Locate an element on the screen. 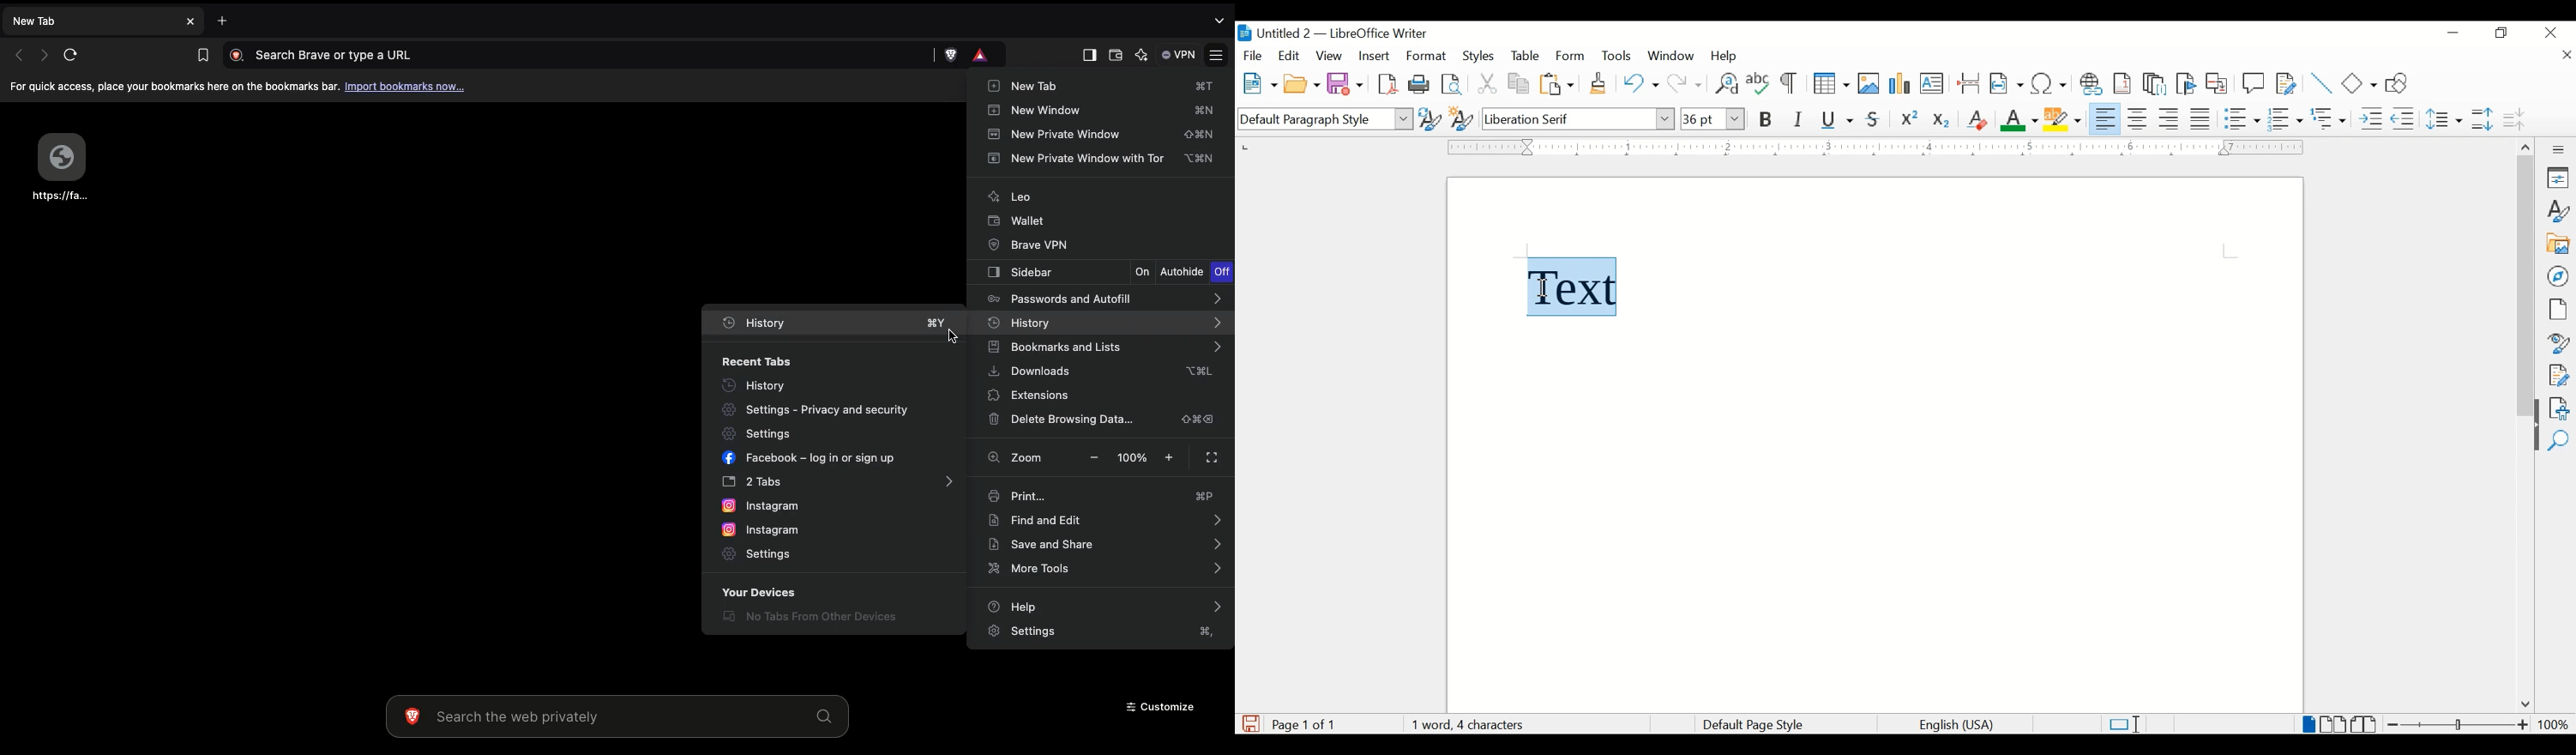 The height and width of the screenshot is (756, 2576). insert hyperlink is located at coordinates (2091, 84).